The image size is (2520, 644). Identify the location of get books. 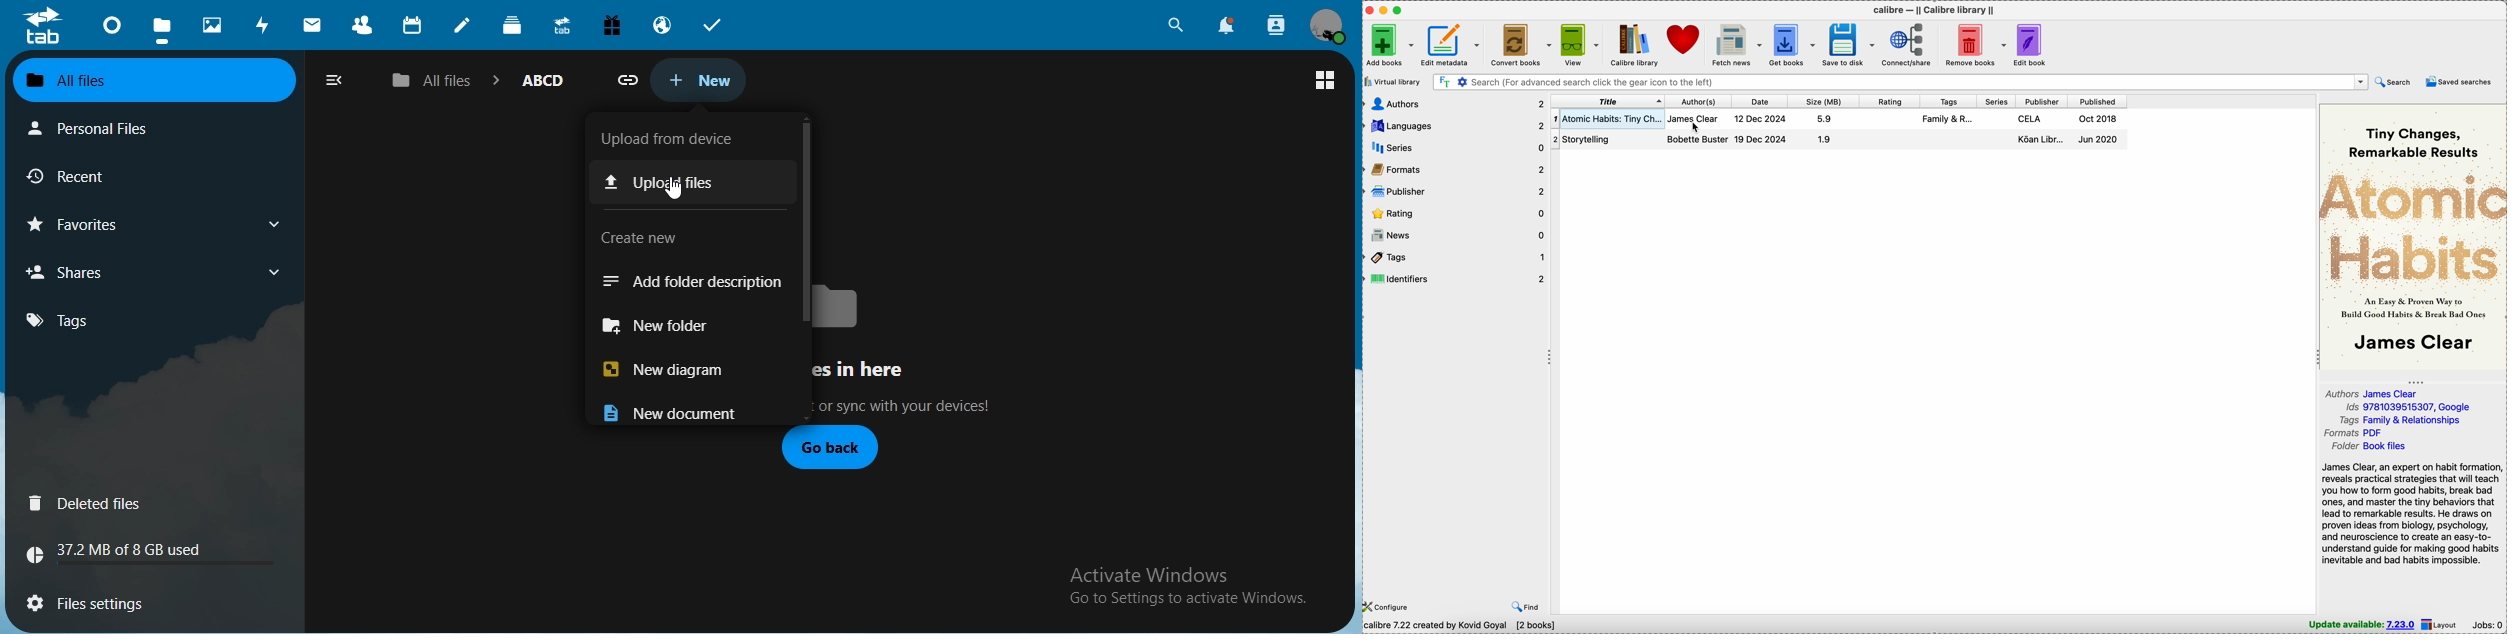
(1791, 44).